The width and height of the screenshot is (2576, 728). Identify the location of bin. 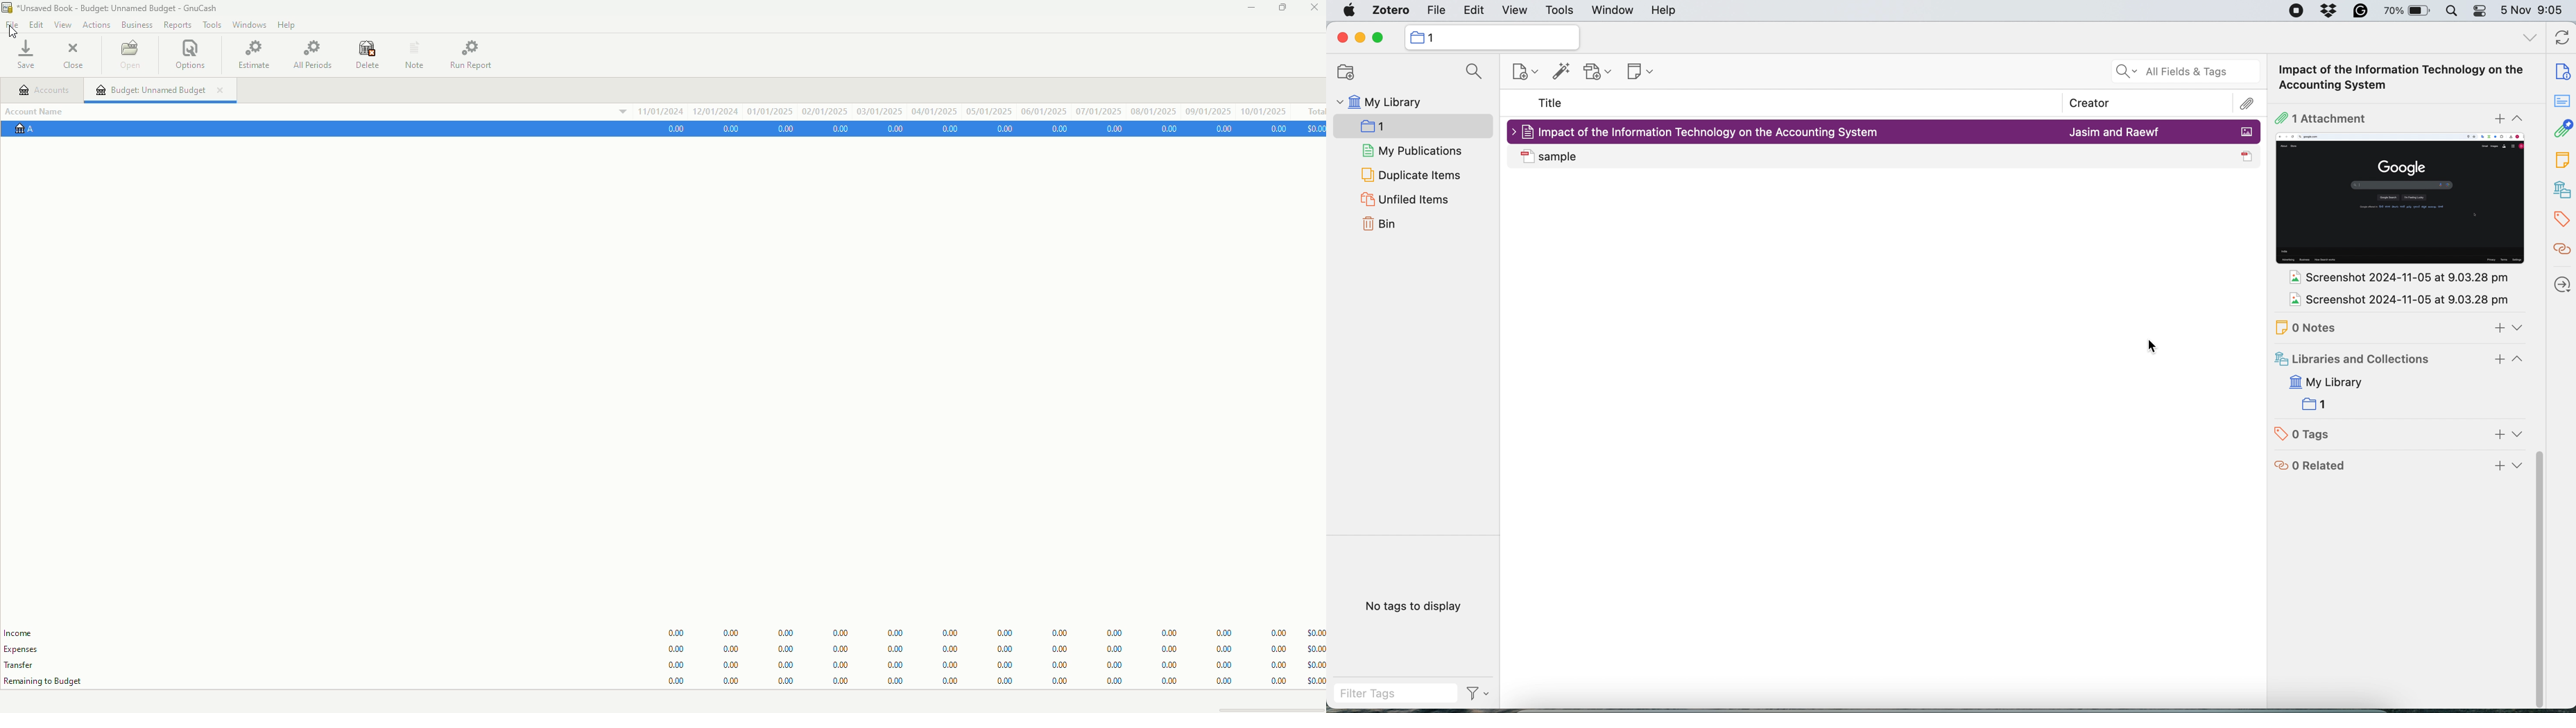
(1384, 225).